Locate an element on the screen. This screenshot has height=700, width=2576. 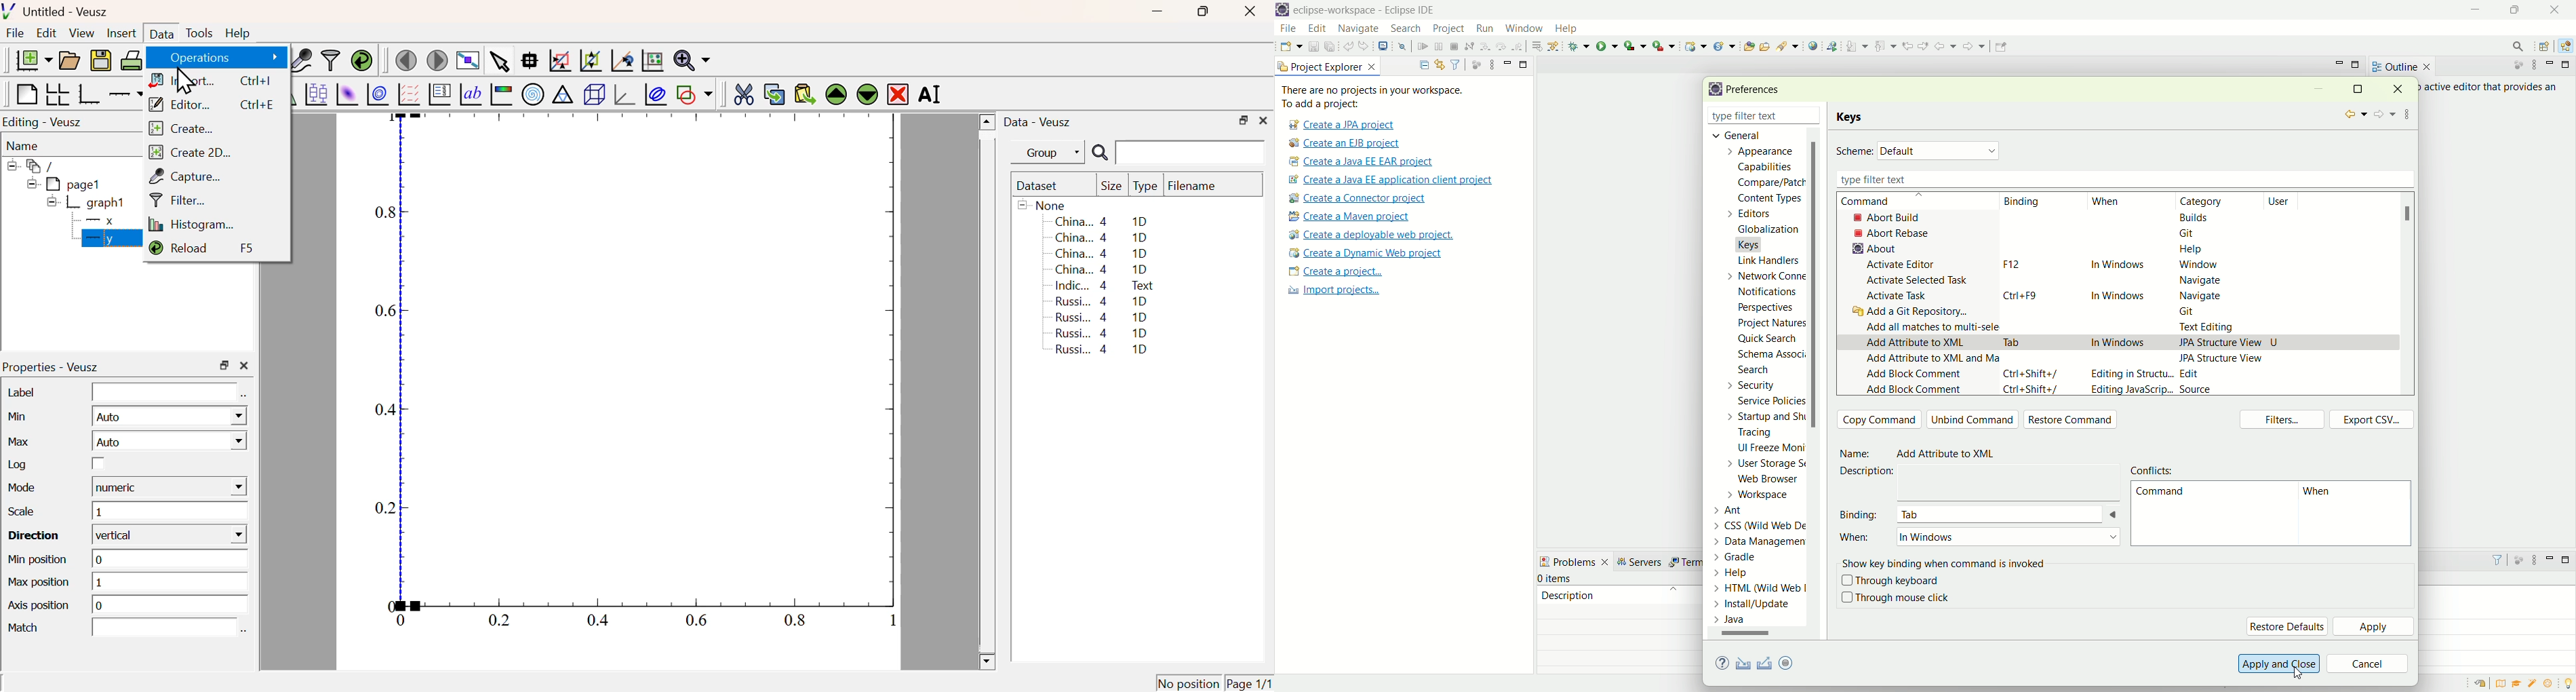
import is located at coordinates (1741, 664).